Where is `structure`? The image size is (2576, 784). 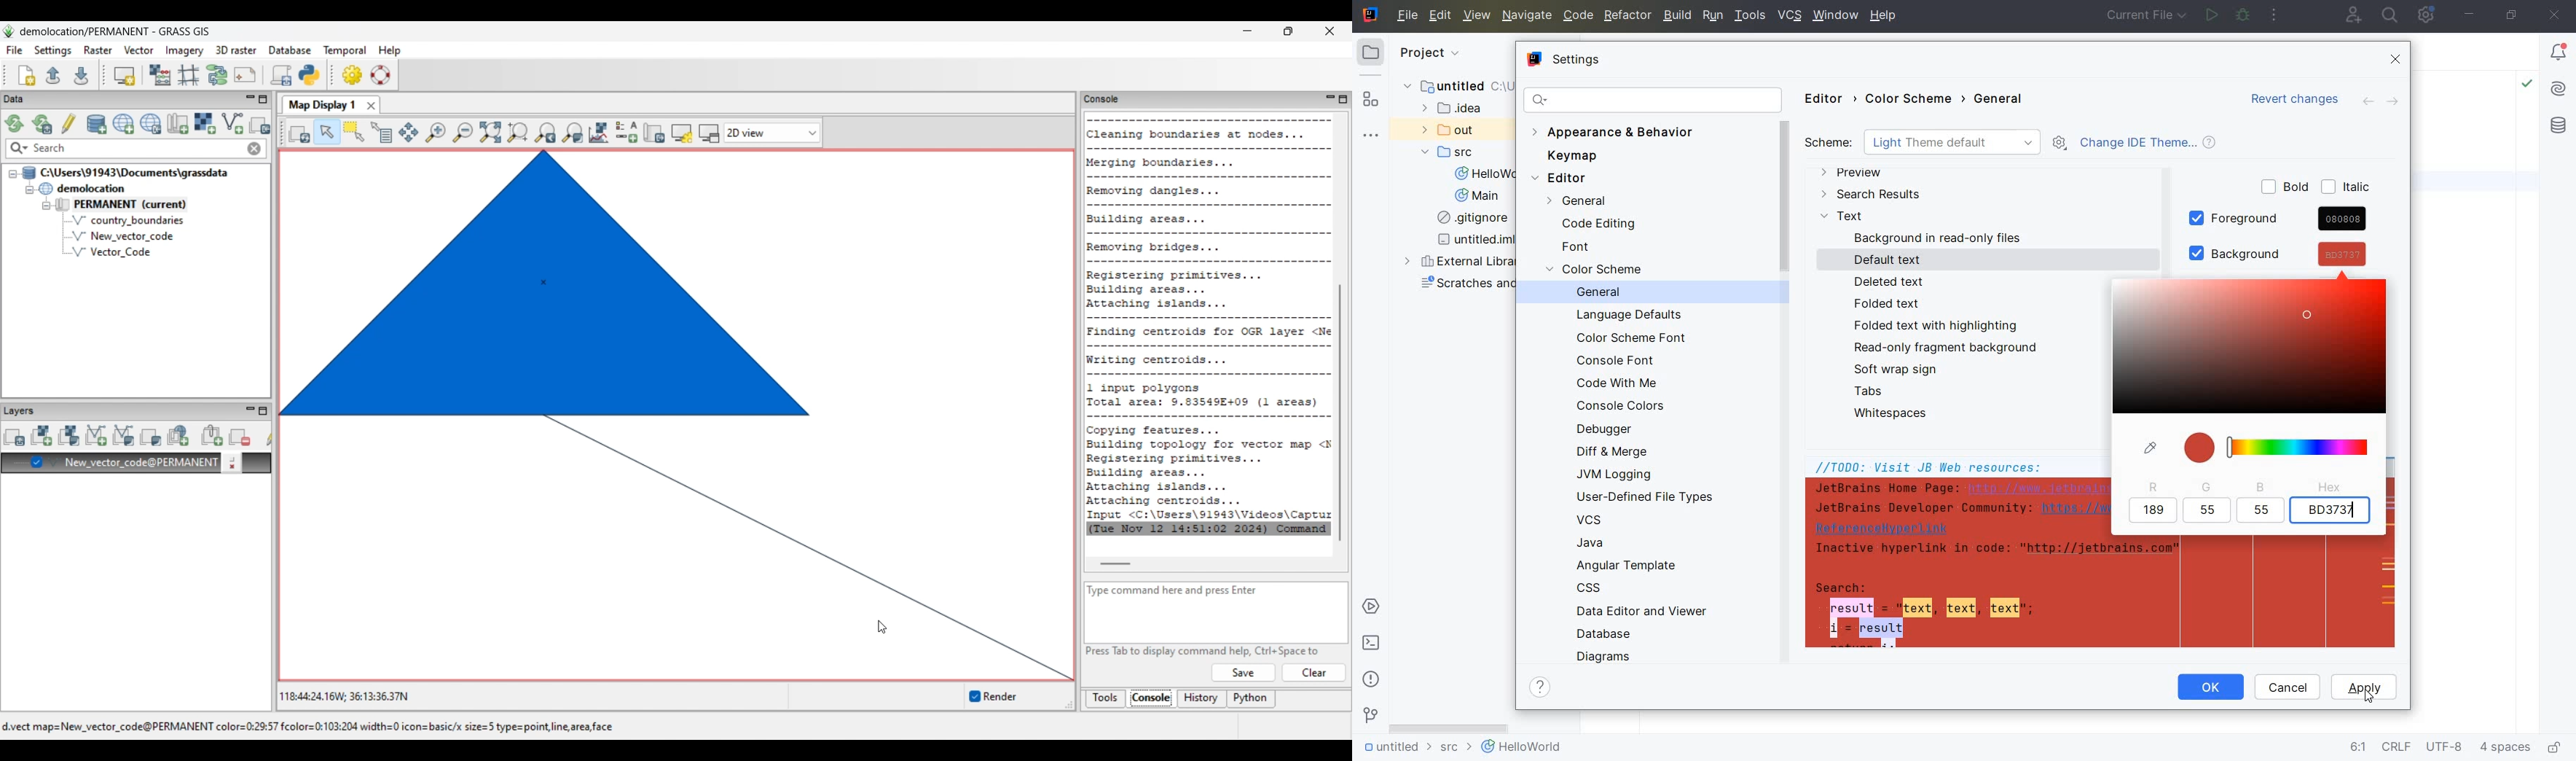
structure is located at coordinates (1373, 99).